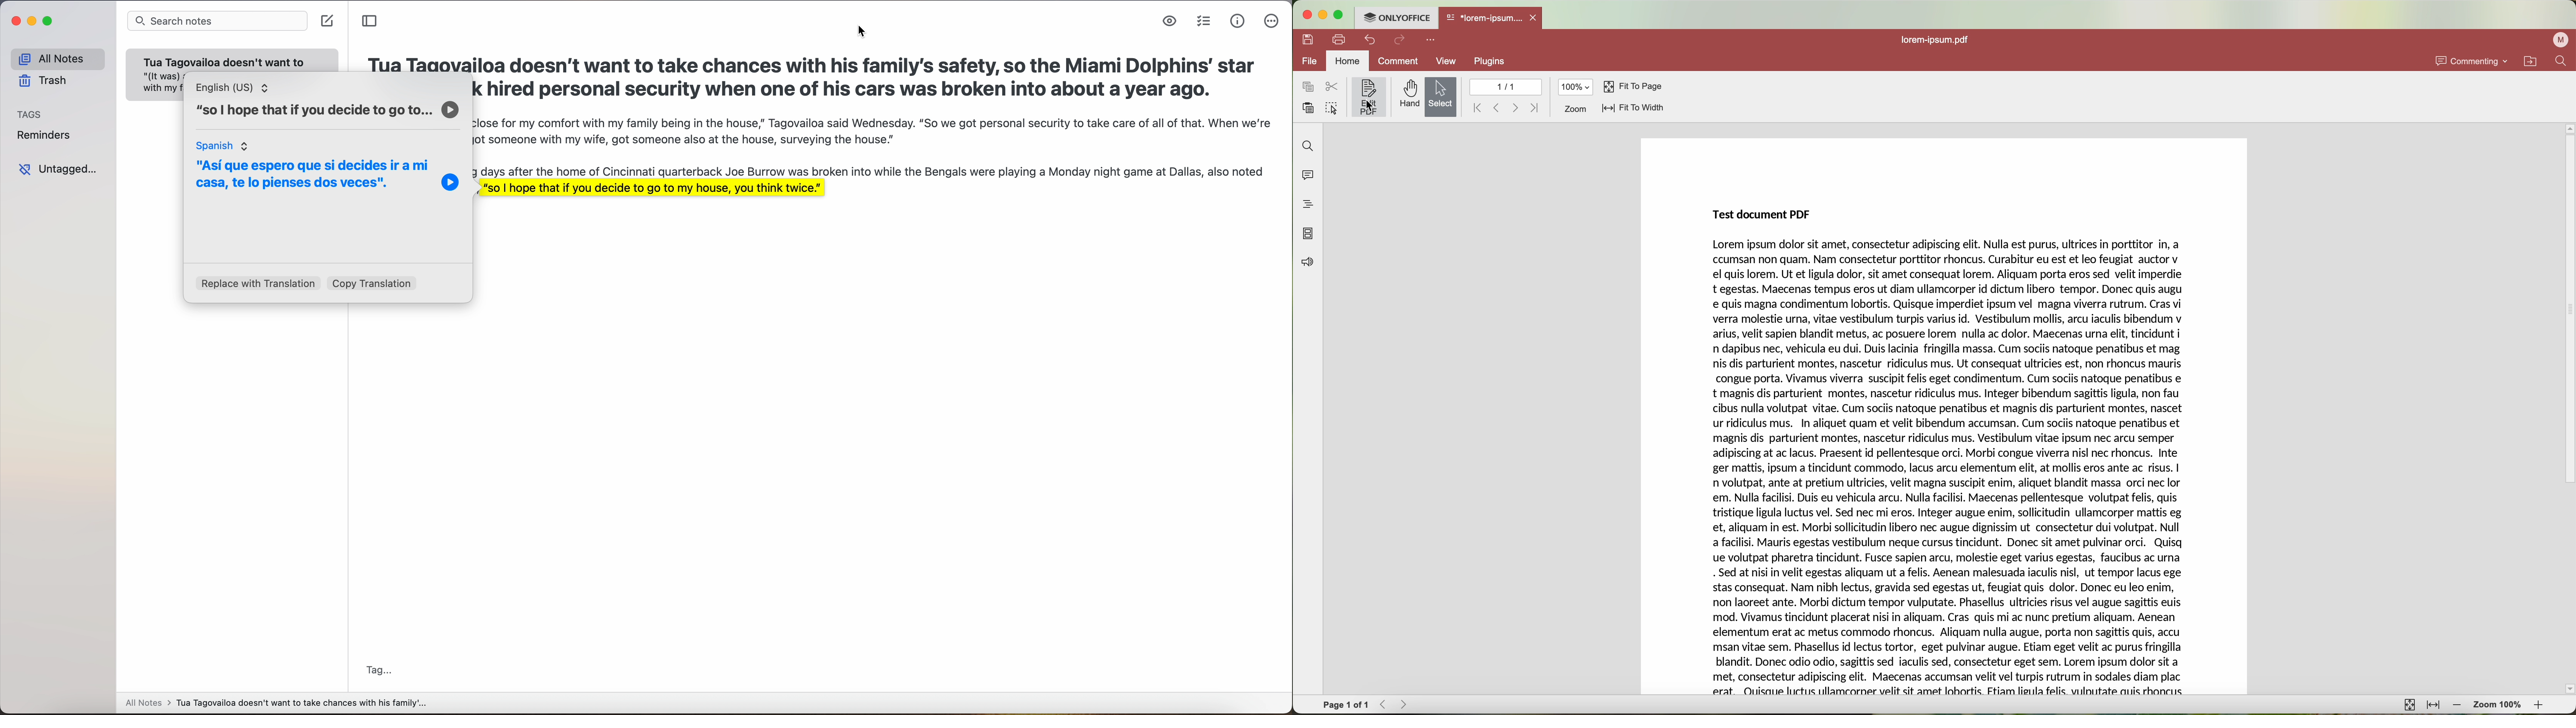 Image resolution: width=2576 pixels, height=728 pixels. Describe the element at coordinates (1204, 22) in the screenshot. I see `check list` at that location.